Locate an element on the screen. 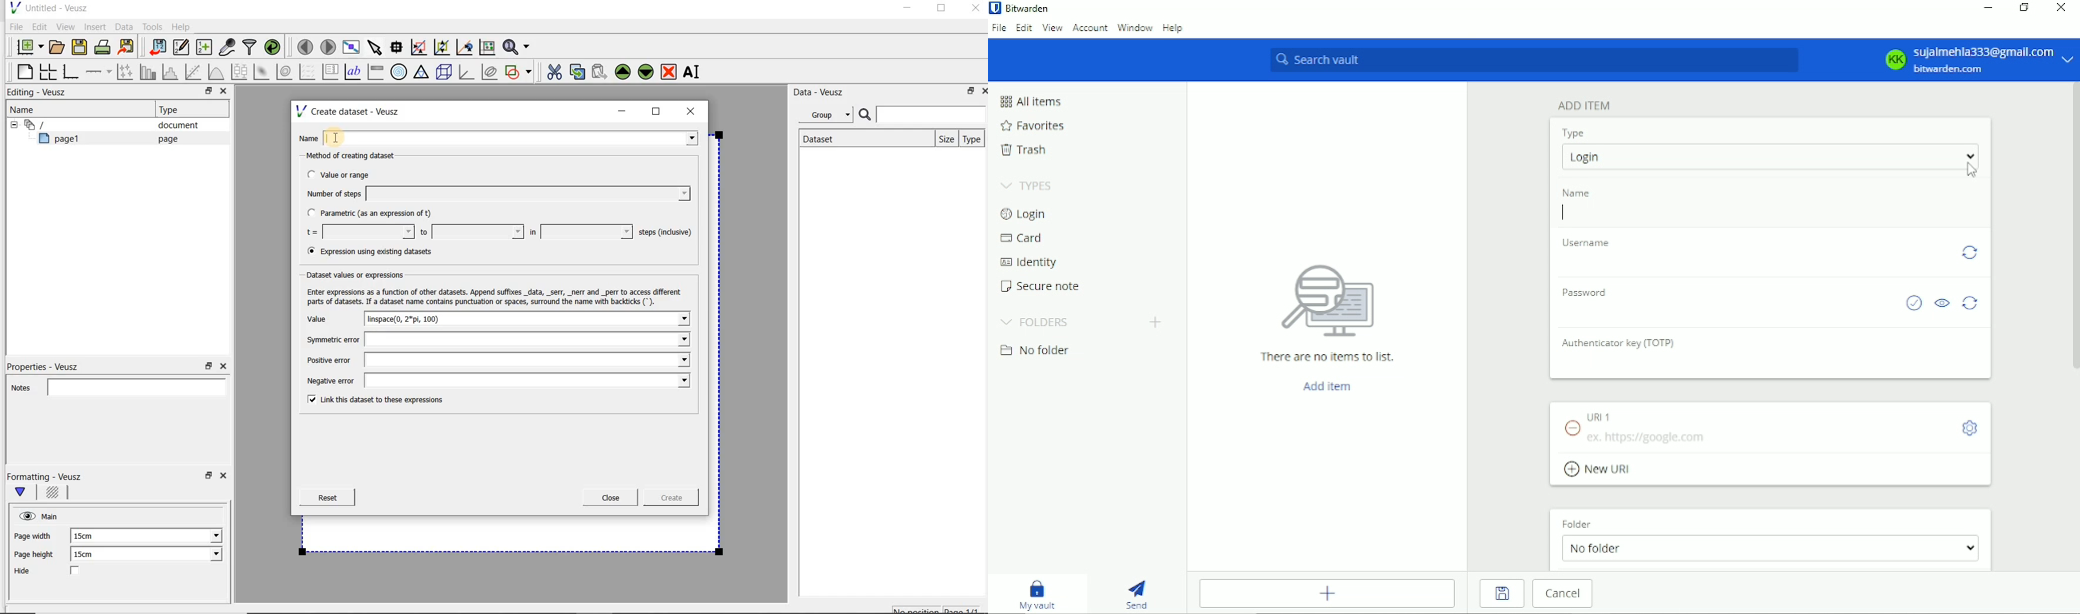  Add item is located at coordinates (1325, 385).